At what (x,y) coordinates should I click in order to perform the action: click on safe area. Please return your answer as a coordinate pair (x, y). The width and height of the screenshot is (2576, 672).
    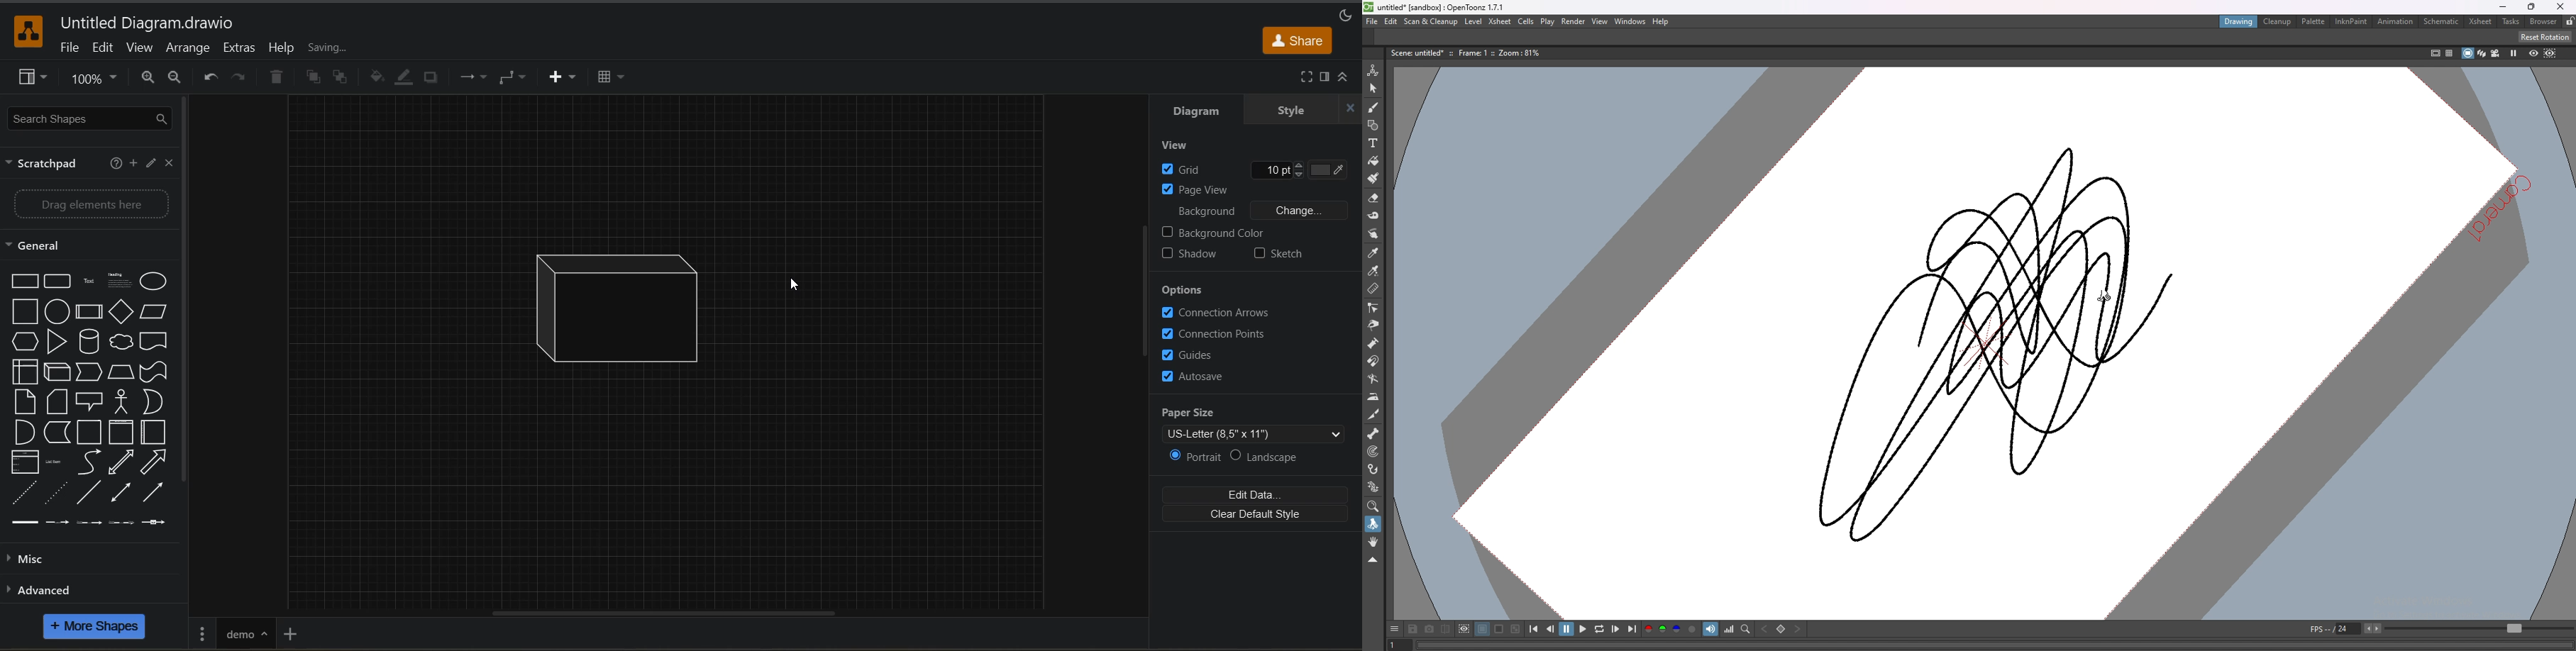
    Looking at the image, I should click on (2436, 52).